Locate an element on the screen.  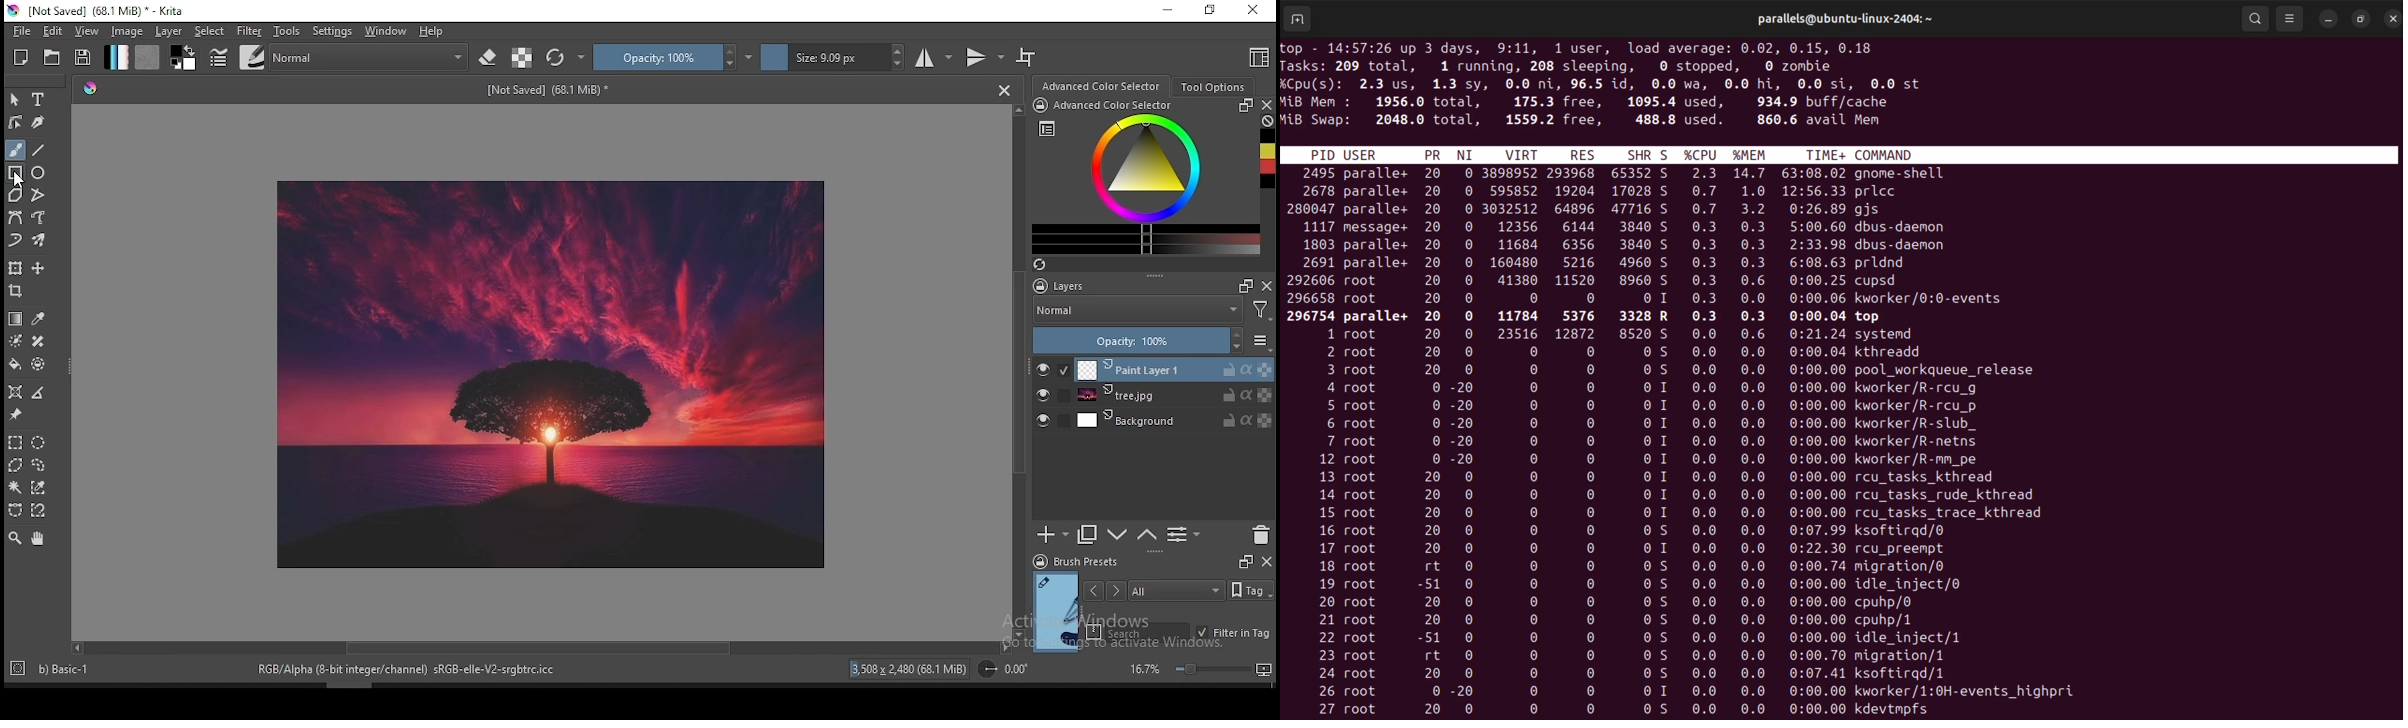
layer is located at coordinates (1173, 396).